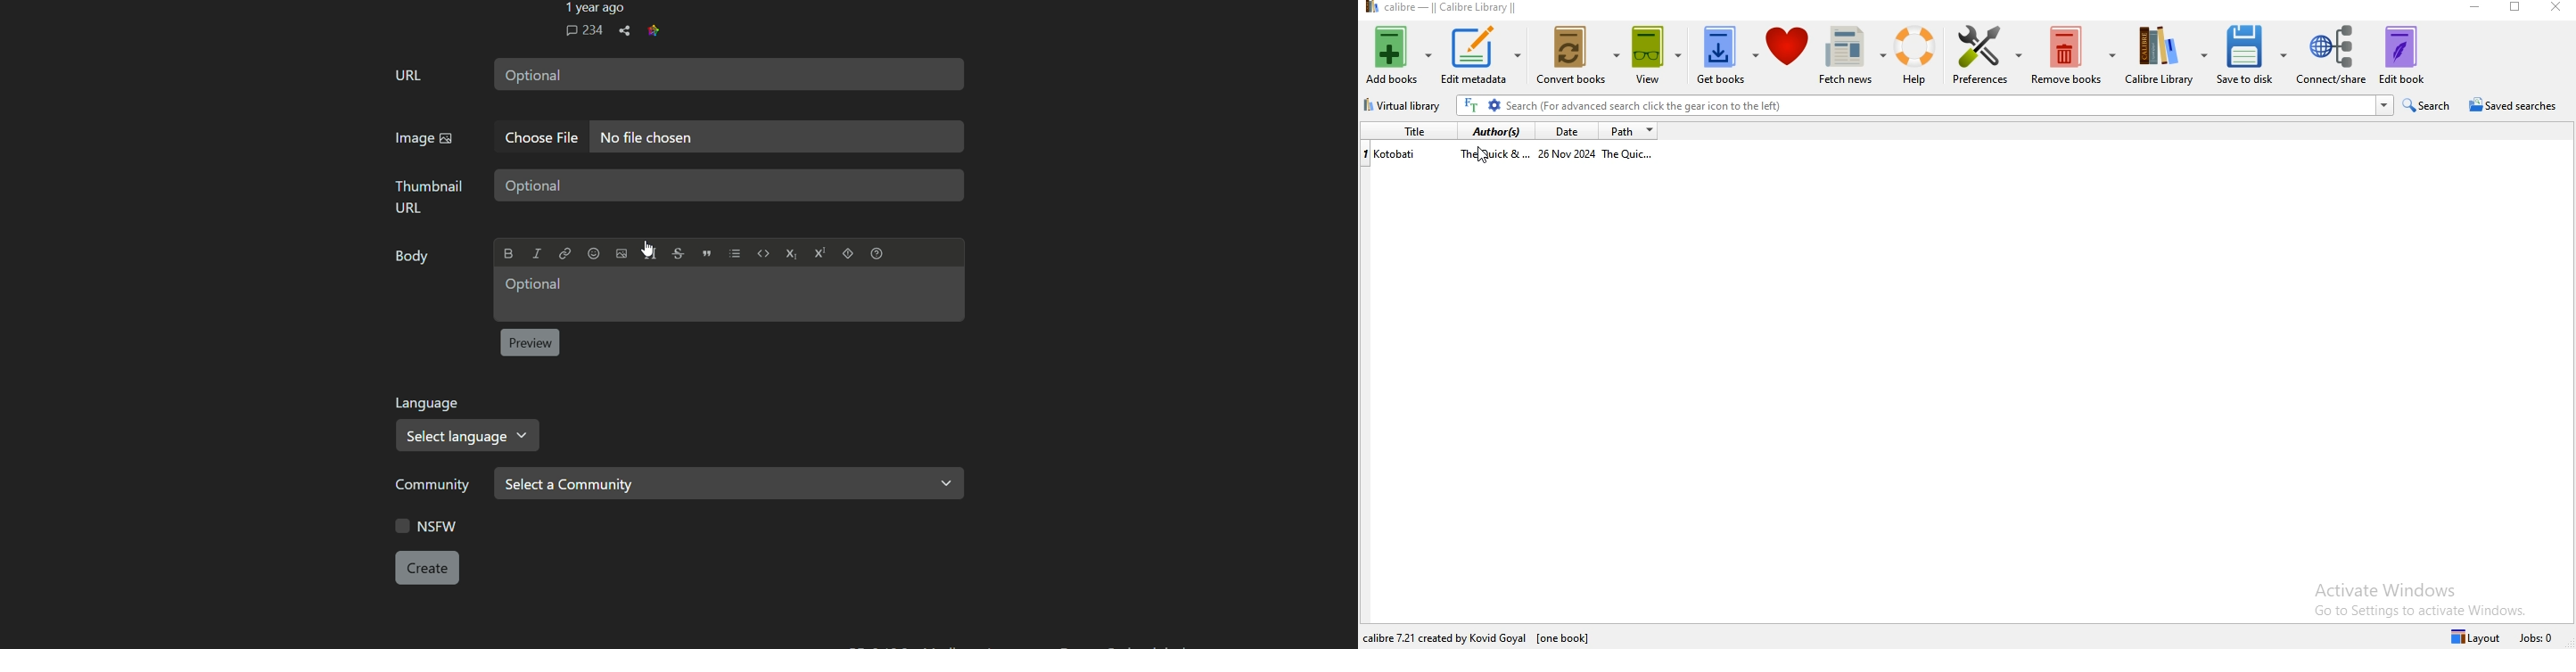 This screenshot has width=2576, height=672. What do you see at coordinates (707, 253) in the screenshot?
I see `Quote` at bounding box center [707, 253].